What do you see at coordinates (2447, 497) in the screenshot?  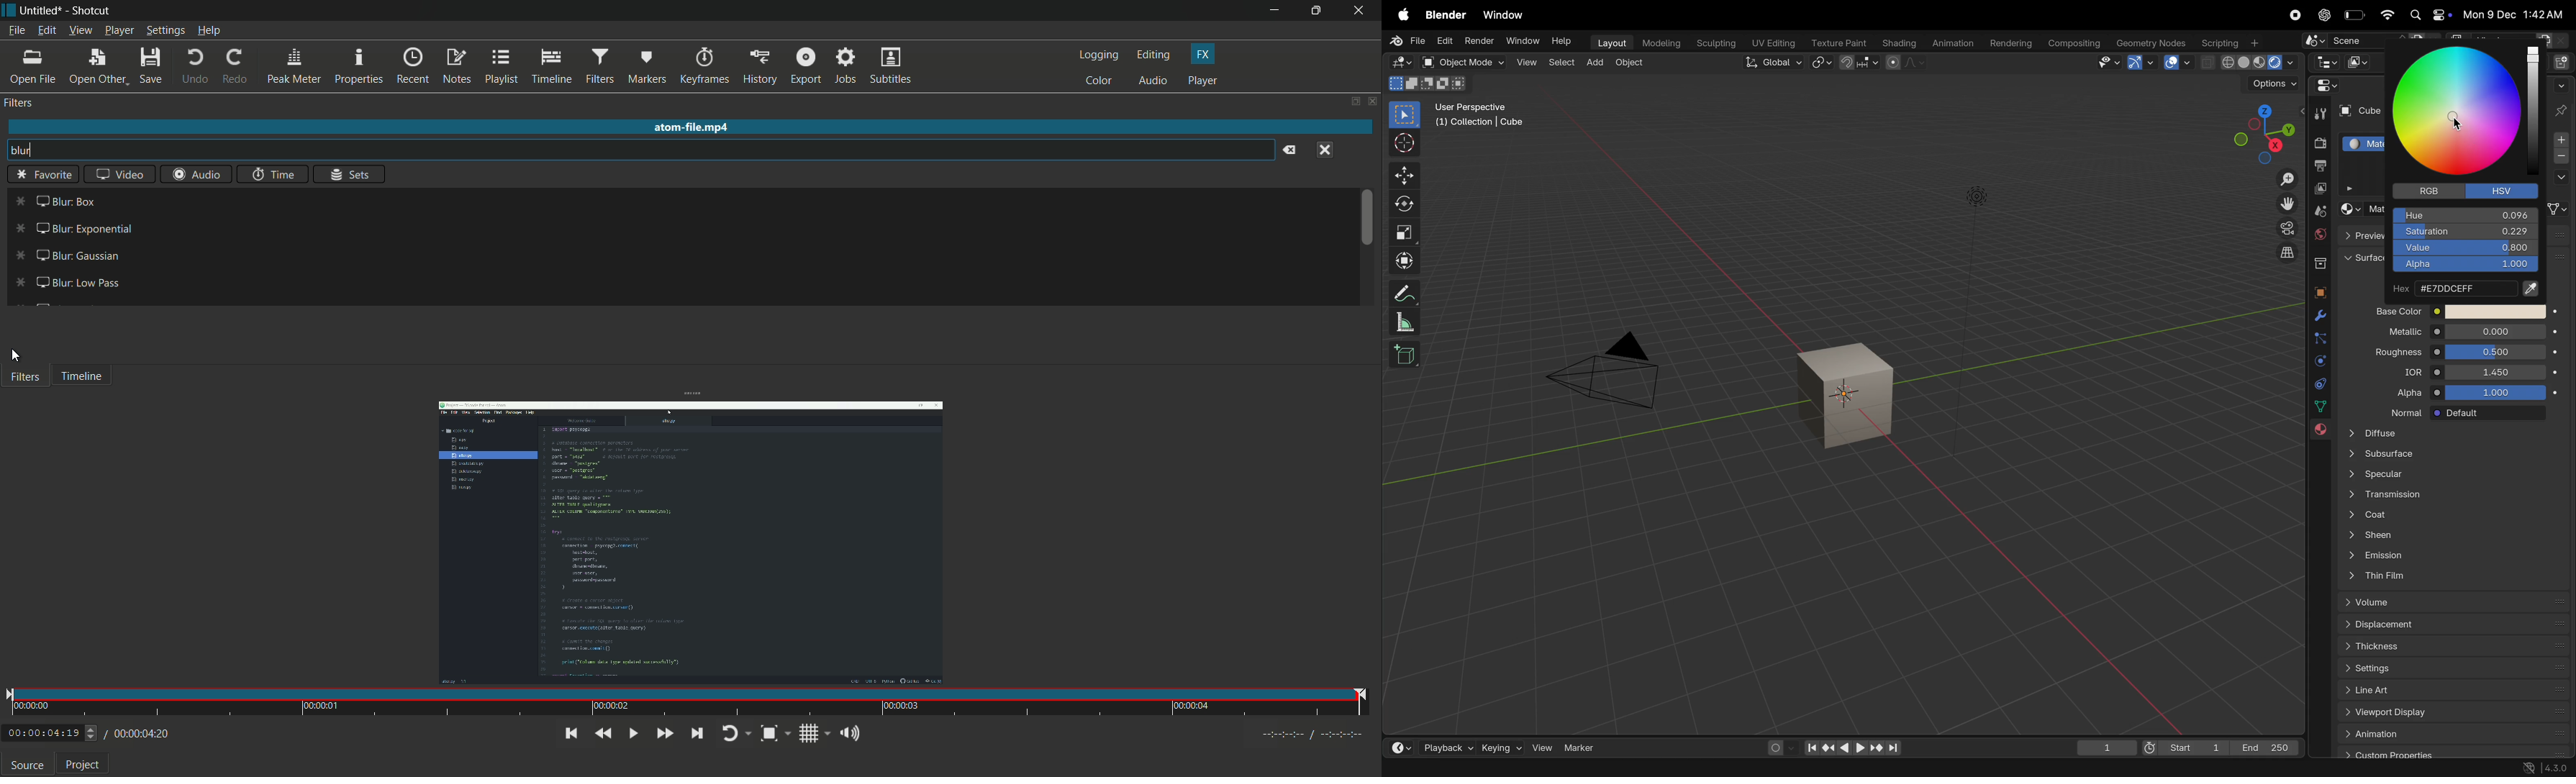 I see `Transition` at bounding box center [2447, 497].